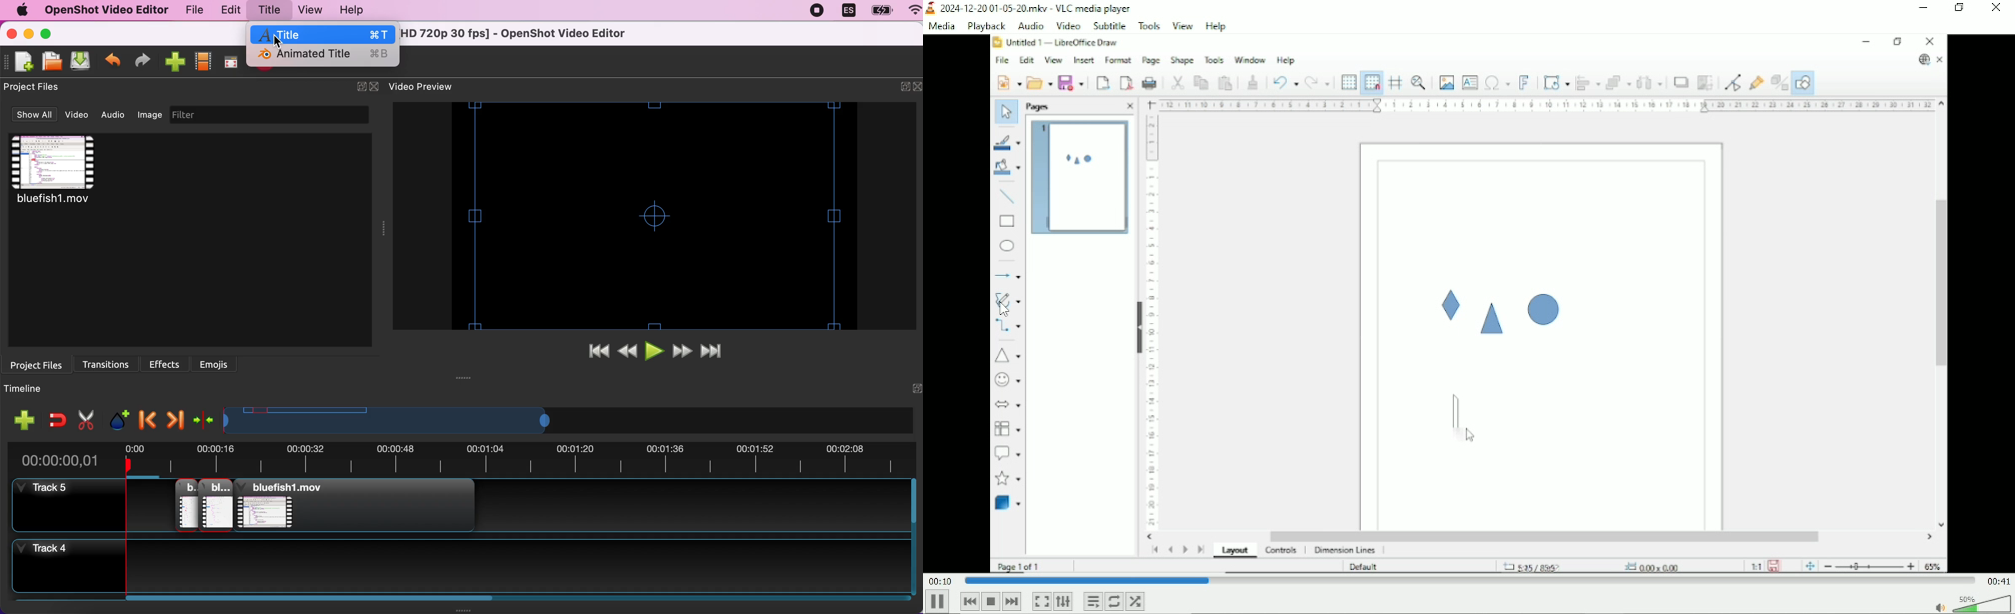  What do you see at coordinates (1182, 24) in the screenshot?
I see `View` at bounding box center [1182, 24].